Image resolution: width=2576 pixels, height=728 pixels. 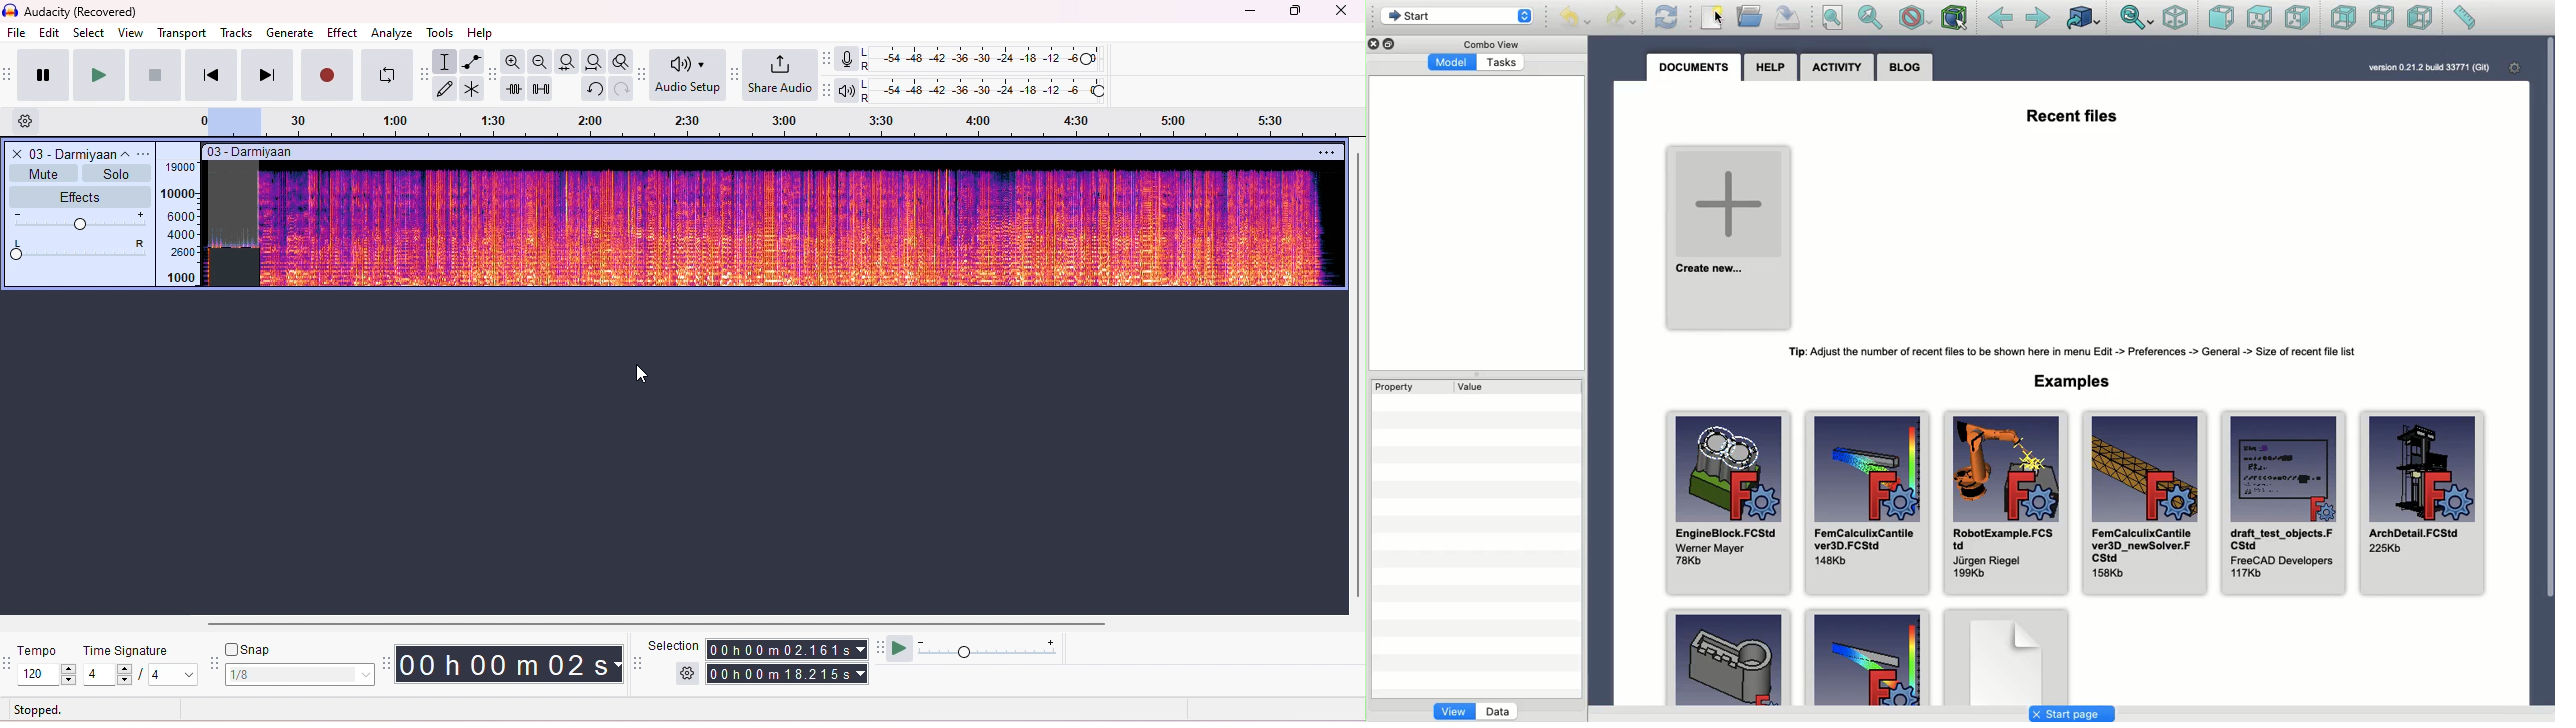 I want to click on selection settings, so click(x=688, y=673).